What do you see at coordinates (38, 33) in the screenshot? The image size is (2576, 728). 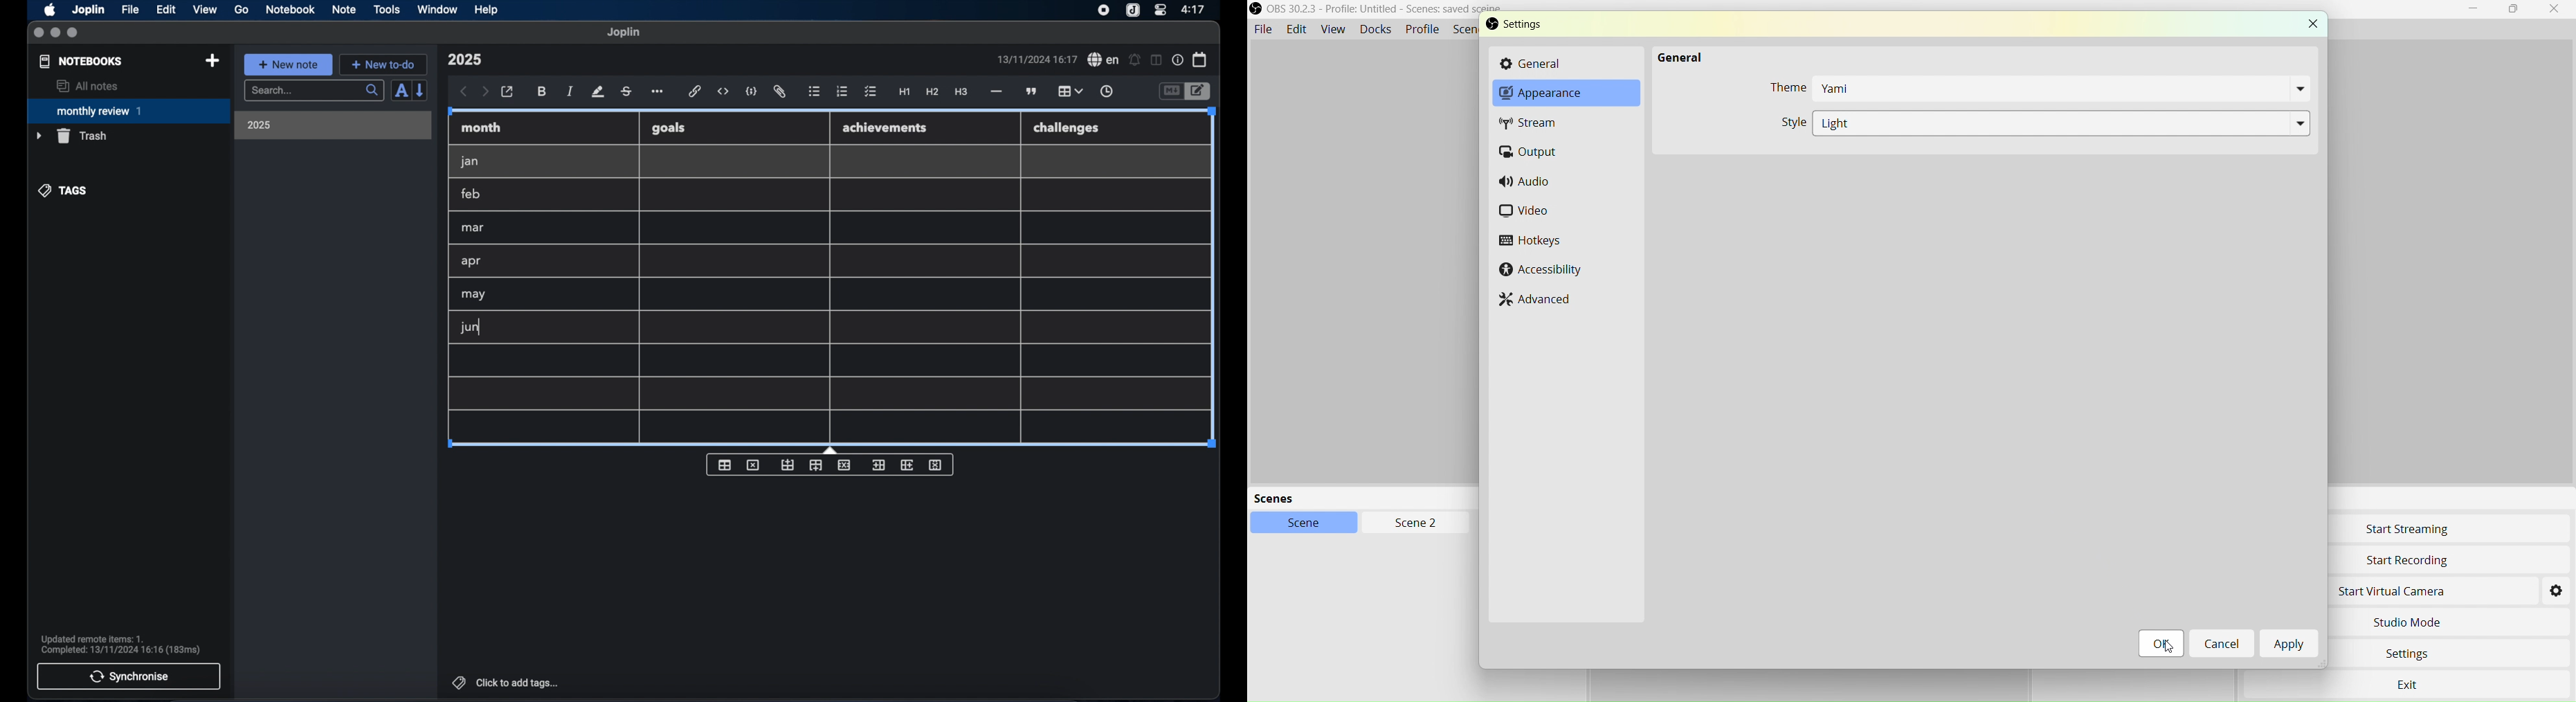 I see `close` at bounding box center [38, 33].